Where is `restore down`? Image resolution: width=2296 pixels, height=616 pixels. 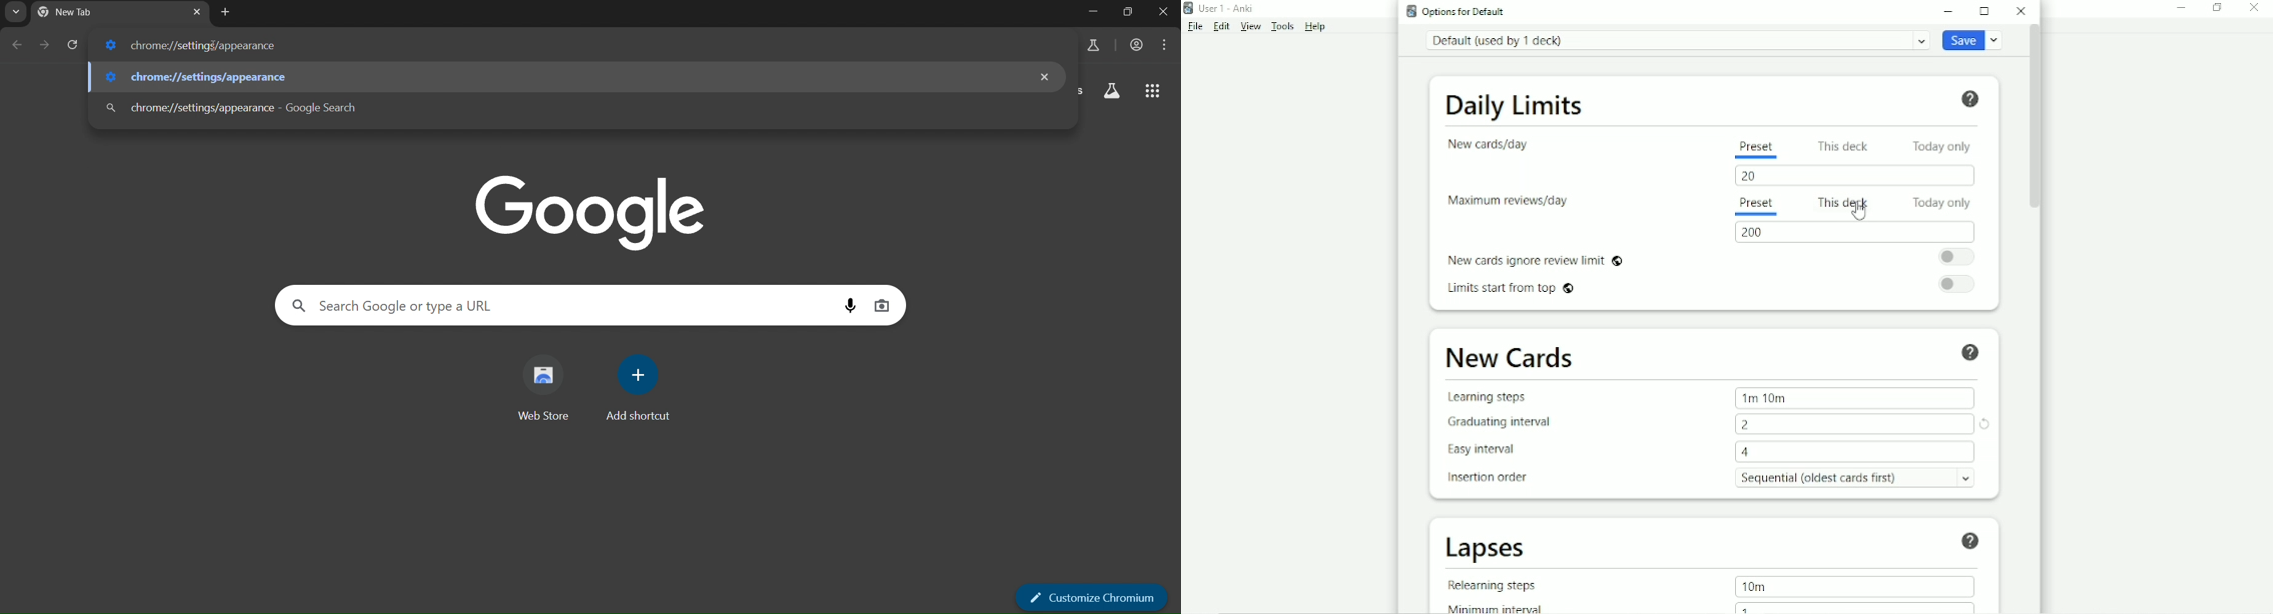 restore down is located at coordinates (1128, 11).